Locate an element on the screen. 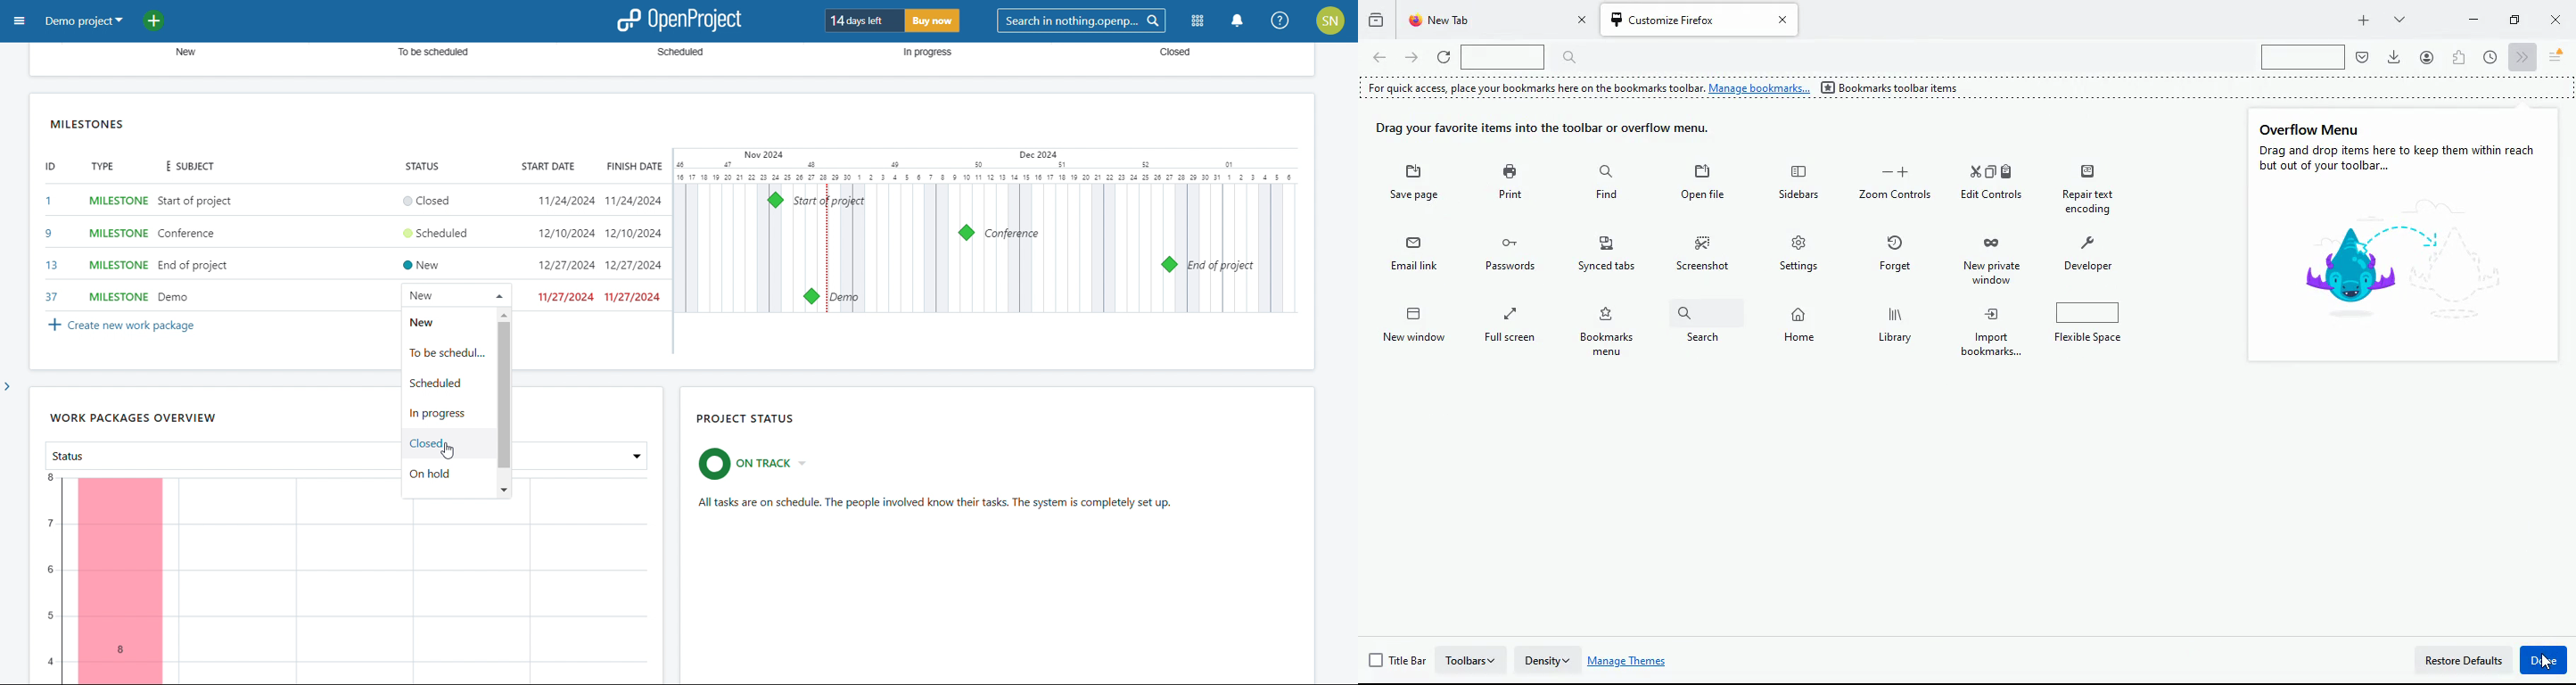  status is located at coordinates (420, 167).